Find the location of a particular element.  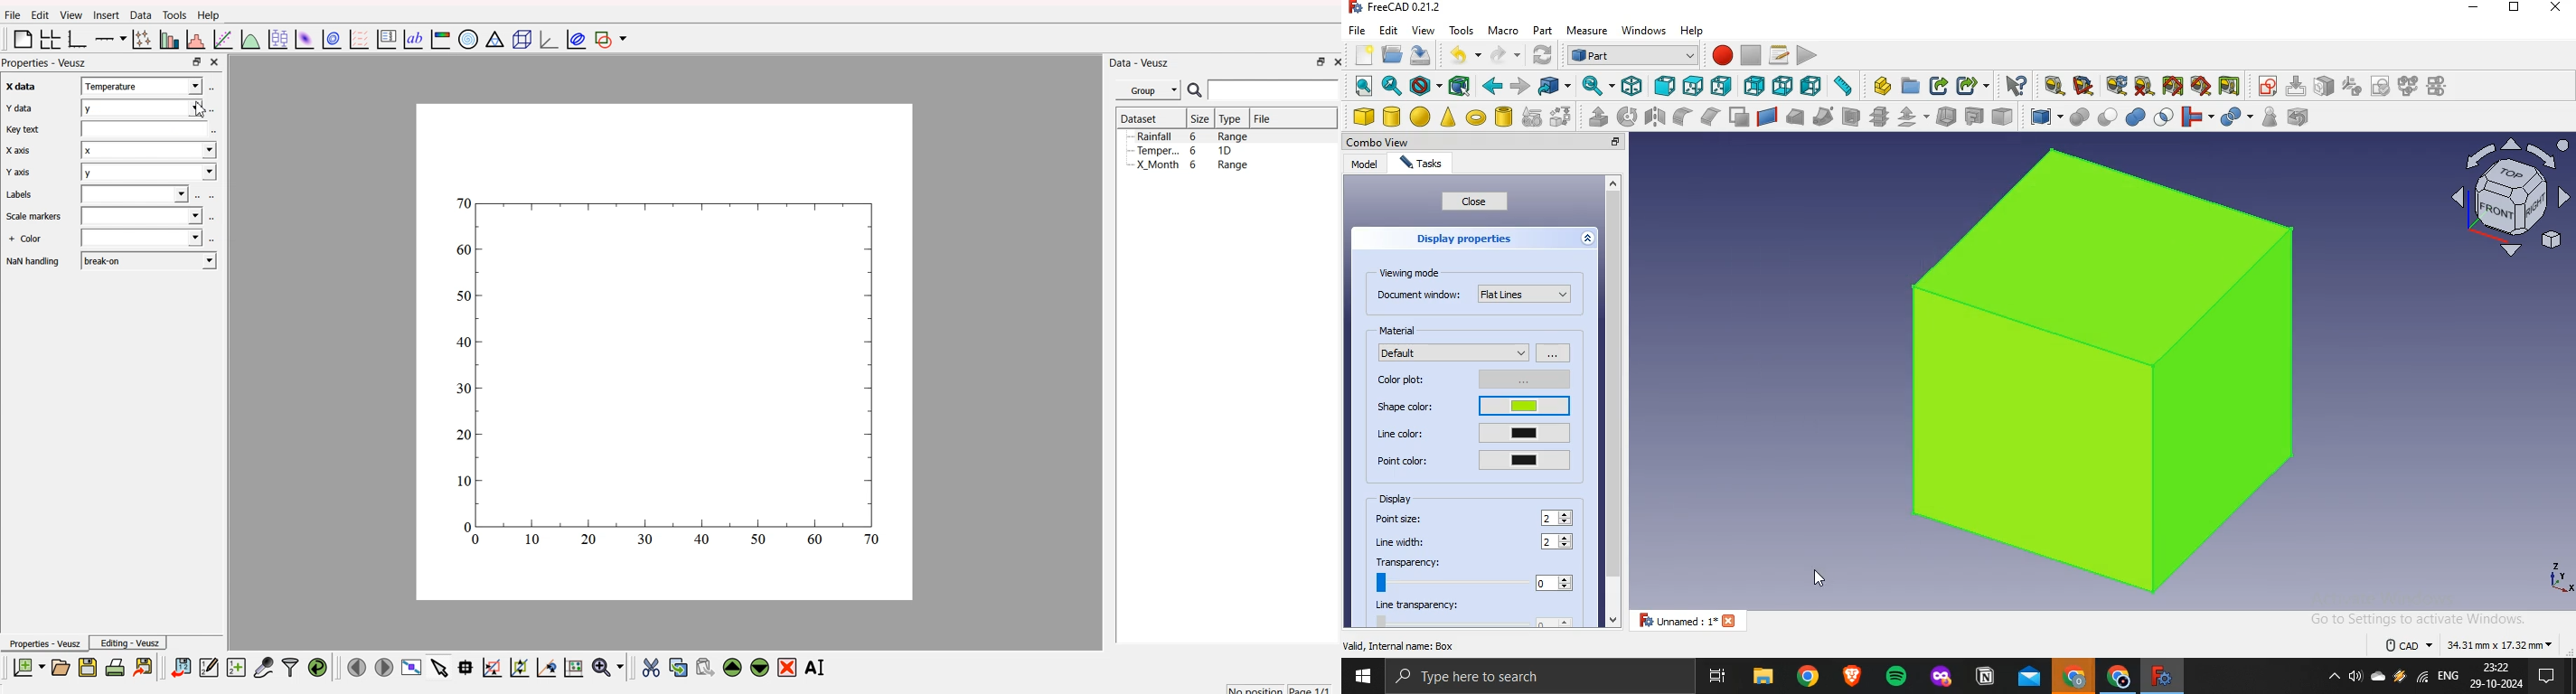

start macro recording is located at coordinates (1722, 54).